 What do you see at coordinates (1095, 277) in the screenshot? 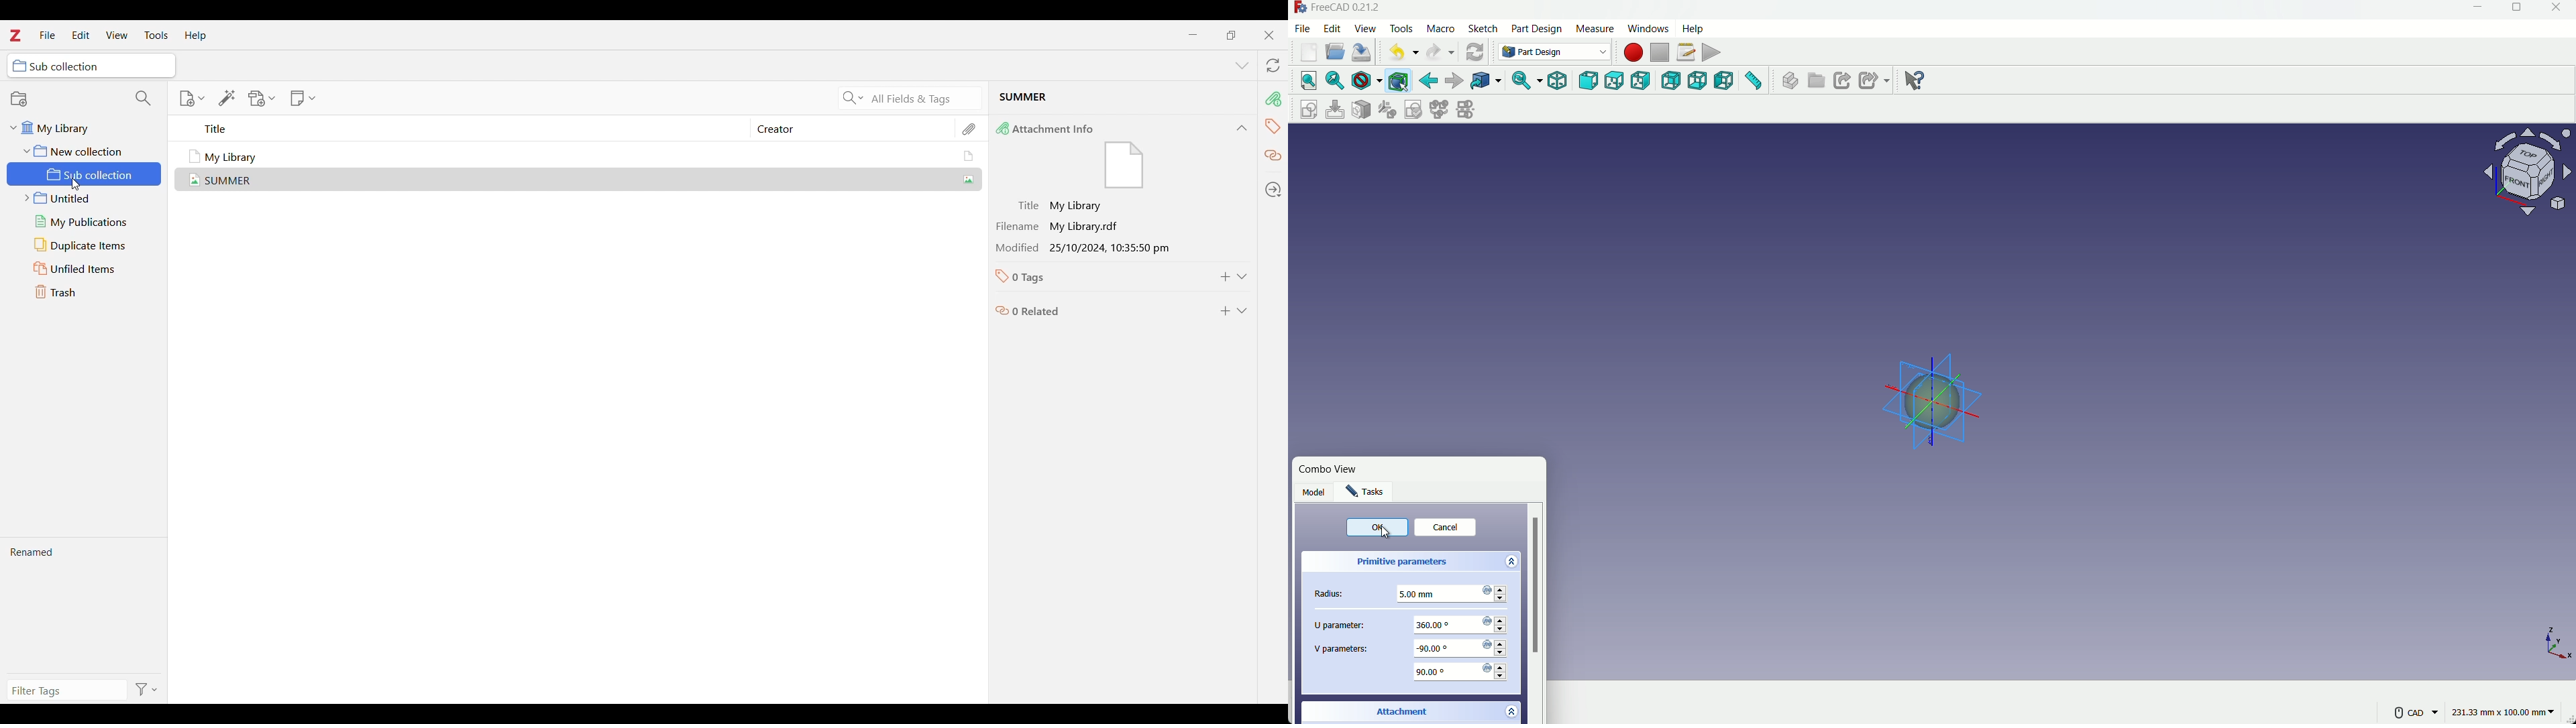
I see `0 Tags` at bounding box center [1095, 277].